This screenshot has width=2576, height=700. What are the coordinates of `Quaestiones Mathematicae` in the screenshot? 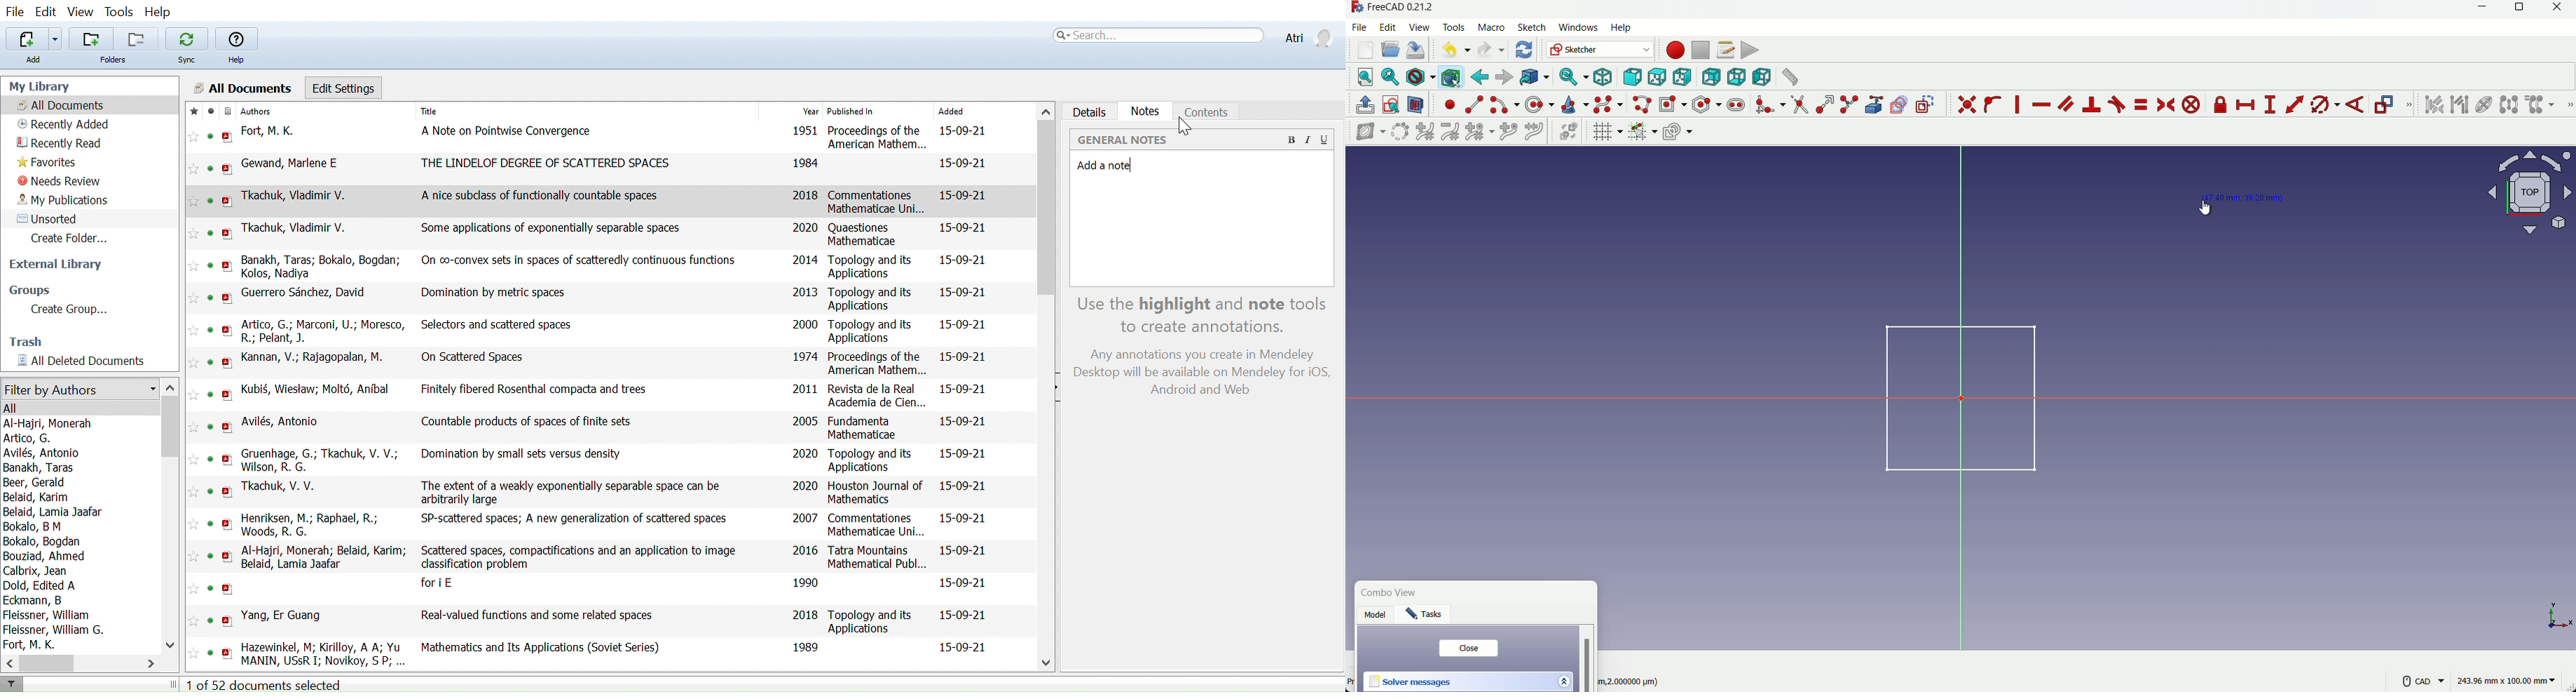 It's located at (868, 234).